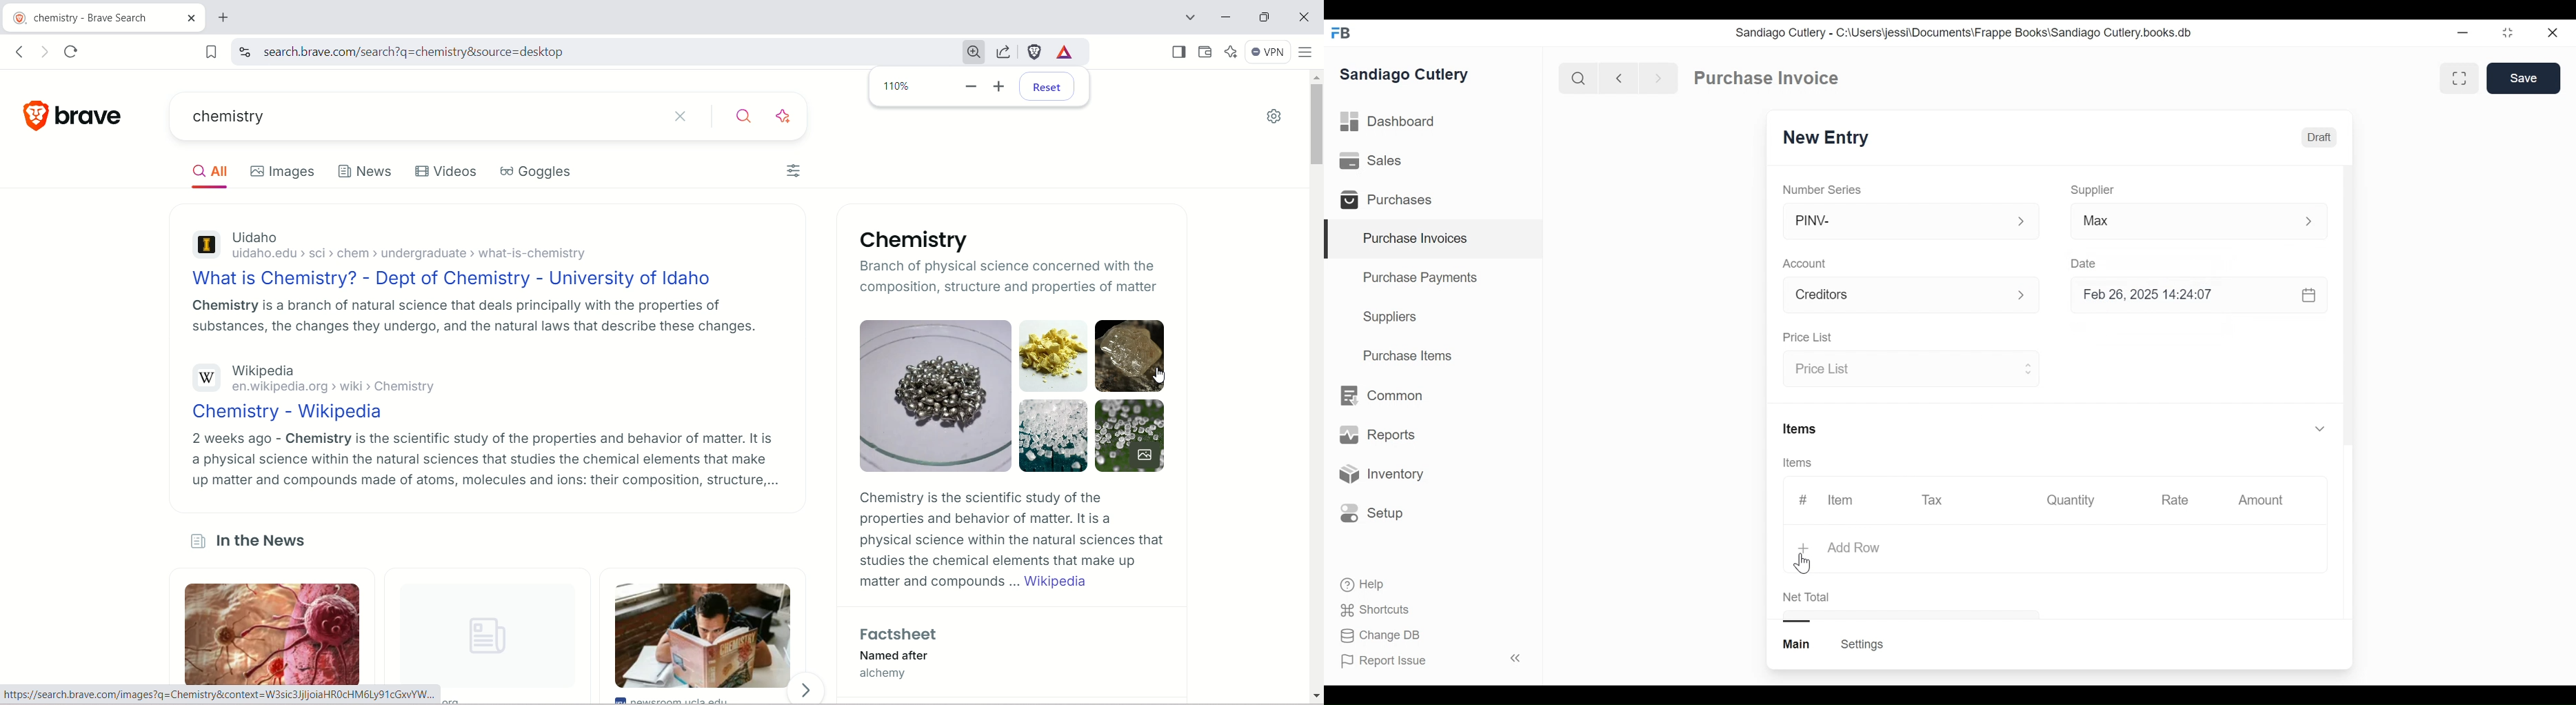 Image resolution: width=2576 pixels, height=728 pixels. What do you see at coordinates (1372, 512) in the screenshot?
I see `Setup` at bounding box center [1372, 512].